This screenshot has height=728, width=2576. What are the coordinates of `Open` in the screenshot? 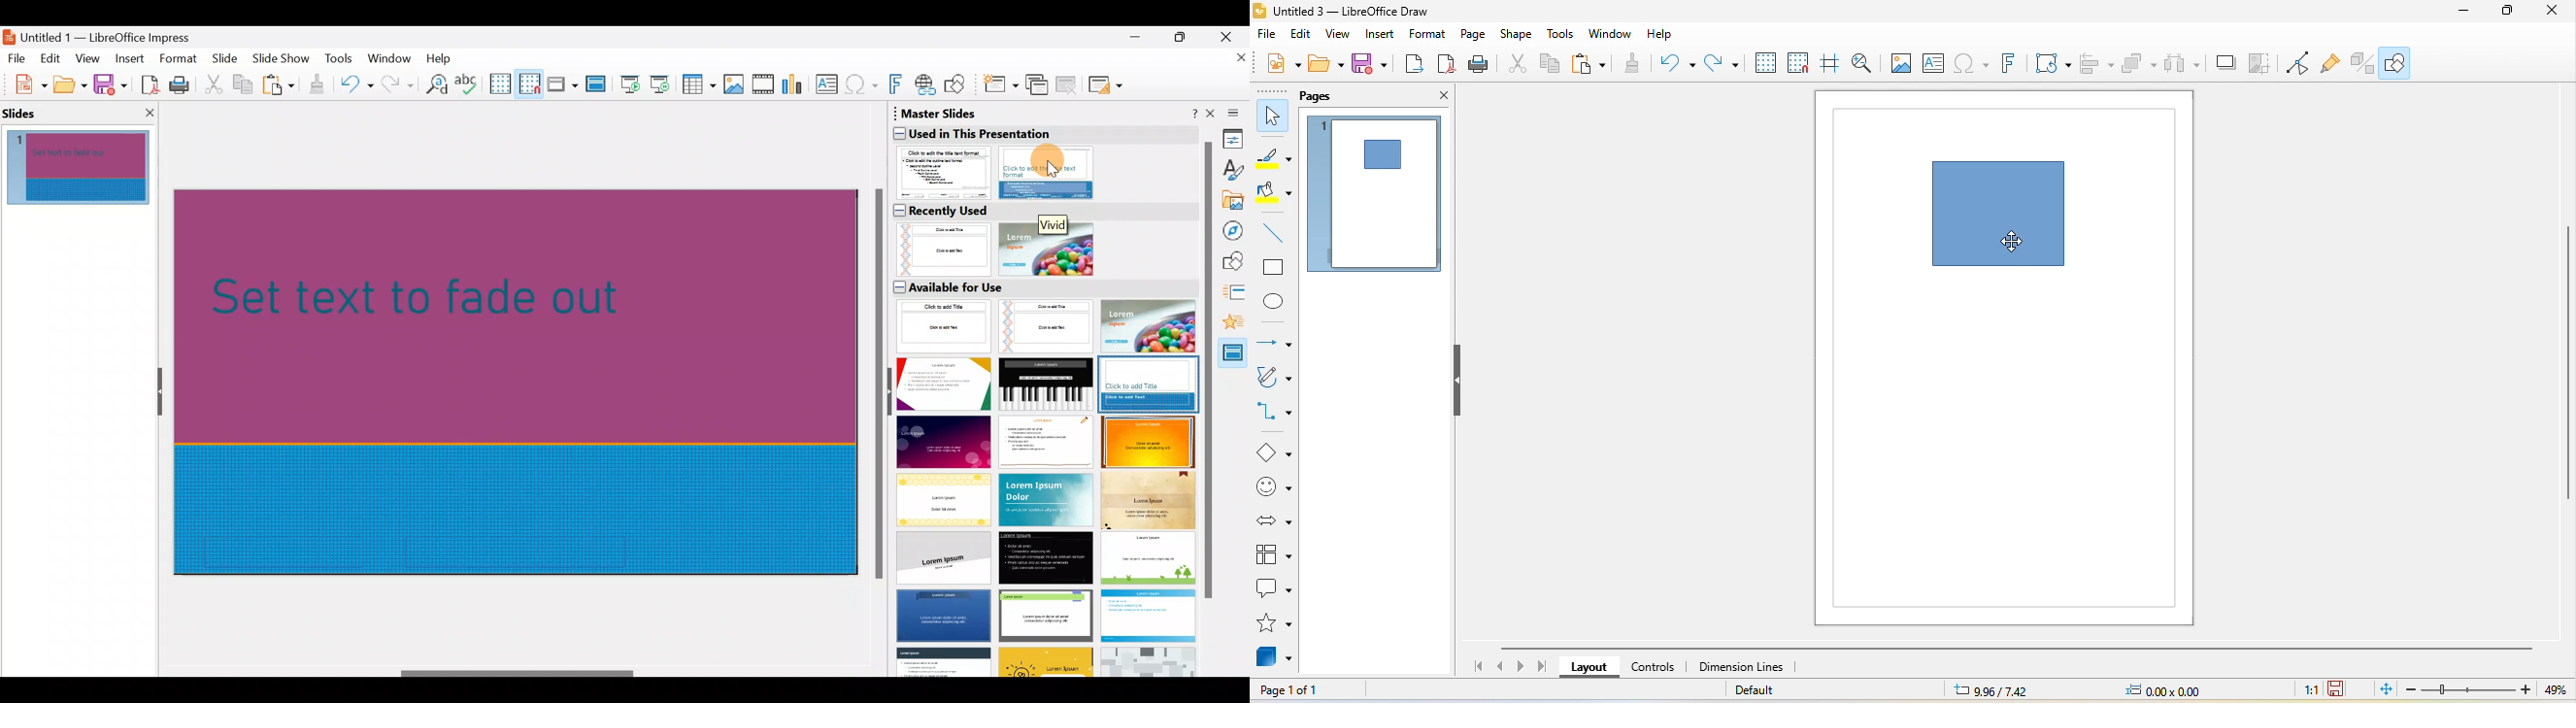 It's located at (70, 85).